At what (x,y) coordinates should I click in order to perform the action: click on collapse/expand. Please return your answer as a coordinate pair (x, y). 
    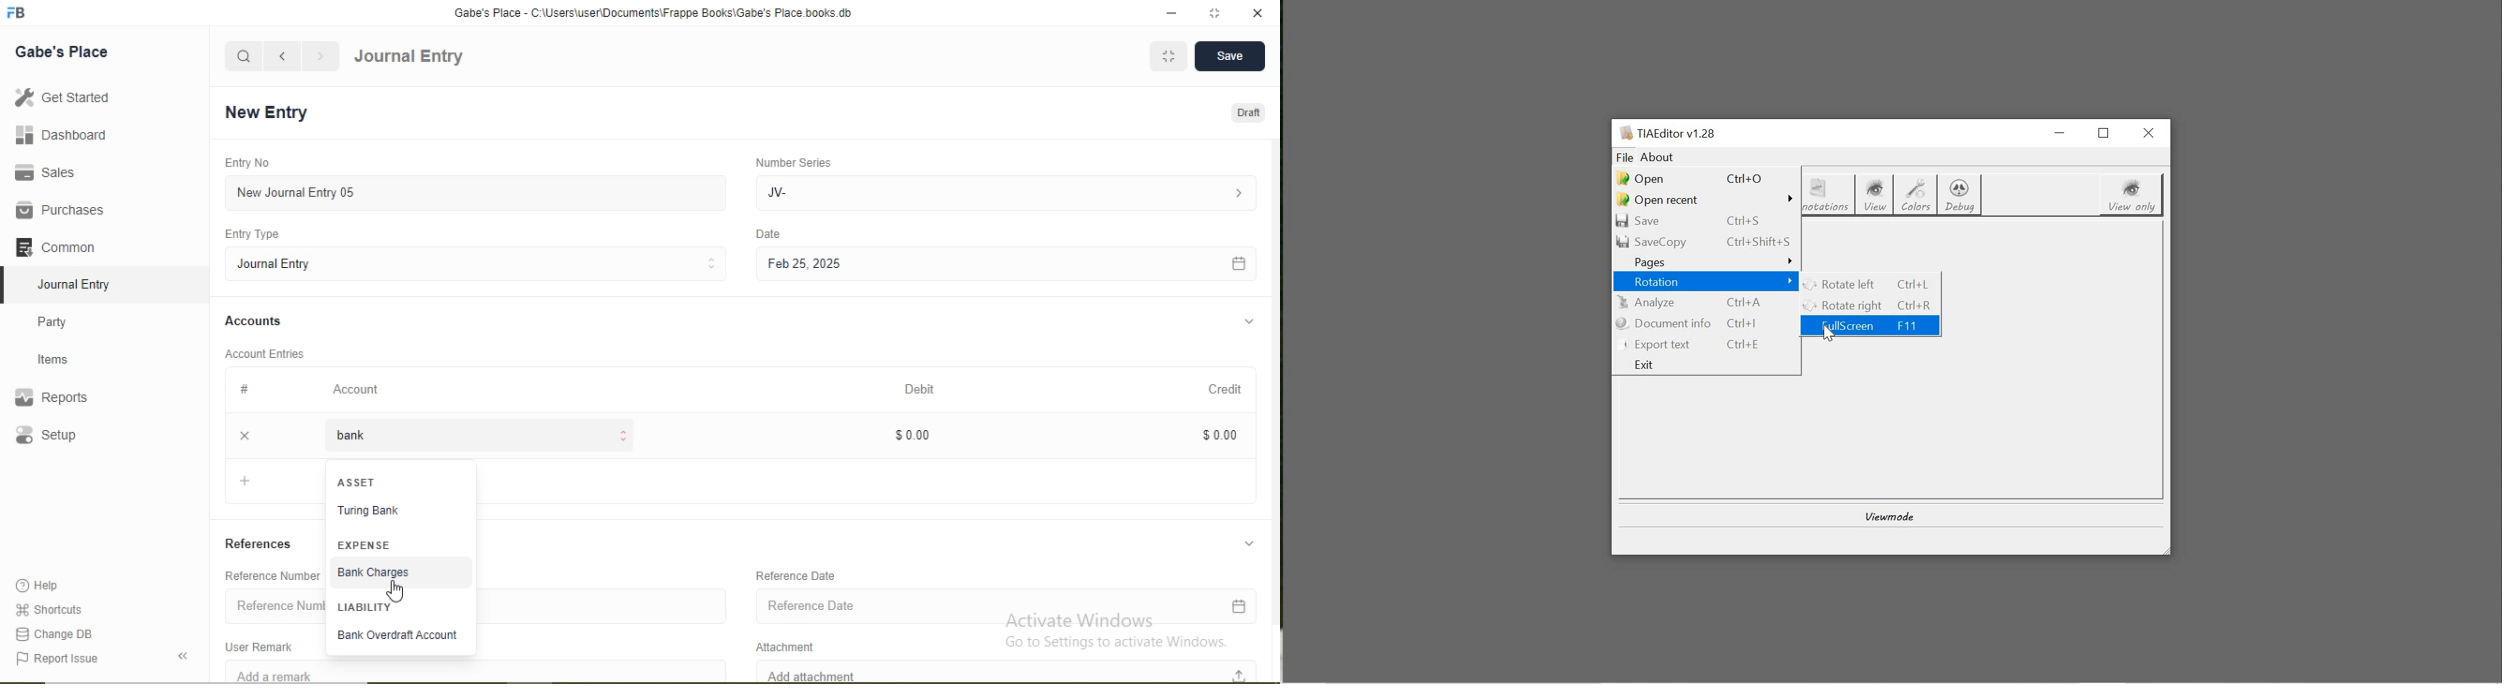
    Looking at the image, I should click on (1238, 541).